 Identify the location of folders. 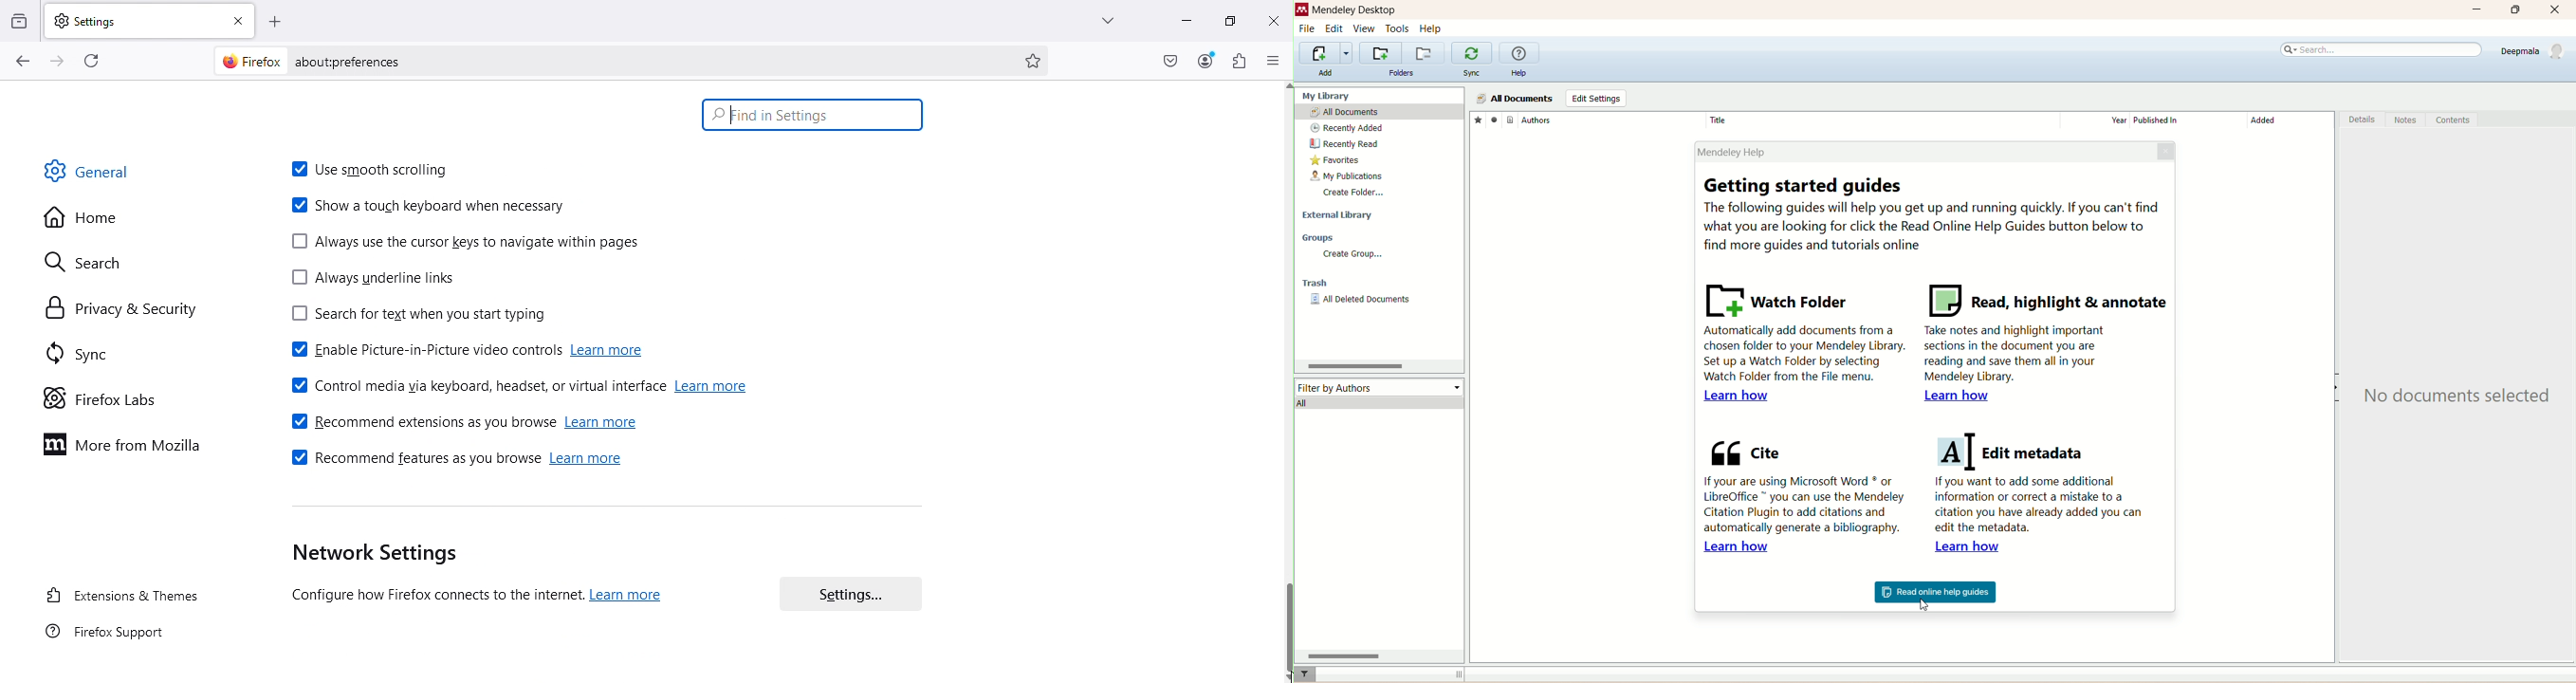
(1403, 73).